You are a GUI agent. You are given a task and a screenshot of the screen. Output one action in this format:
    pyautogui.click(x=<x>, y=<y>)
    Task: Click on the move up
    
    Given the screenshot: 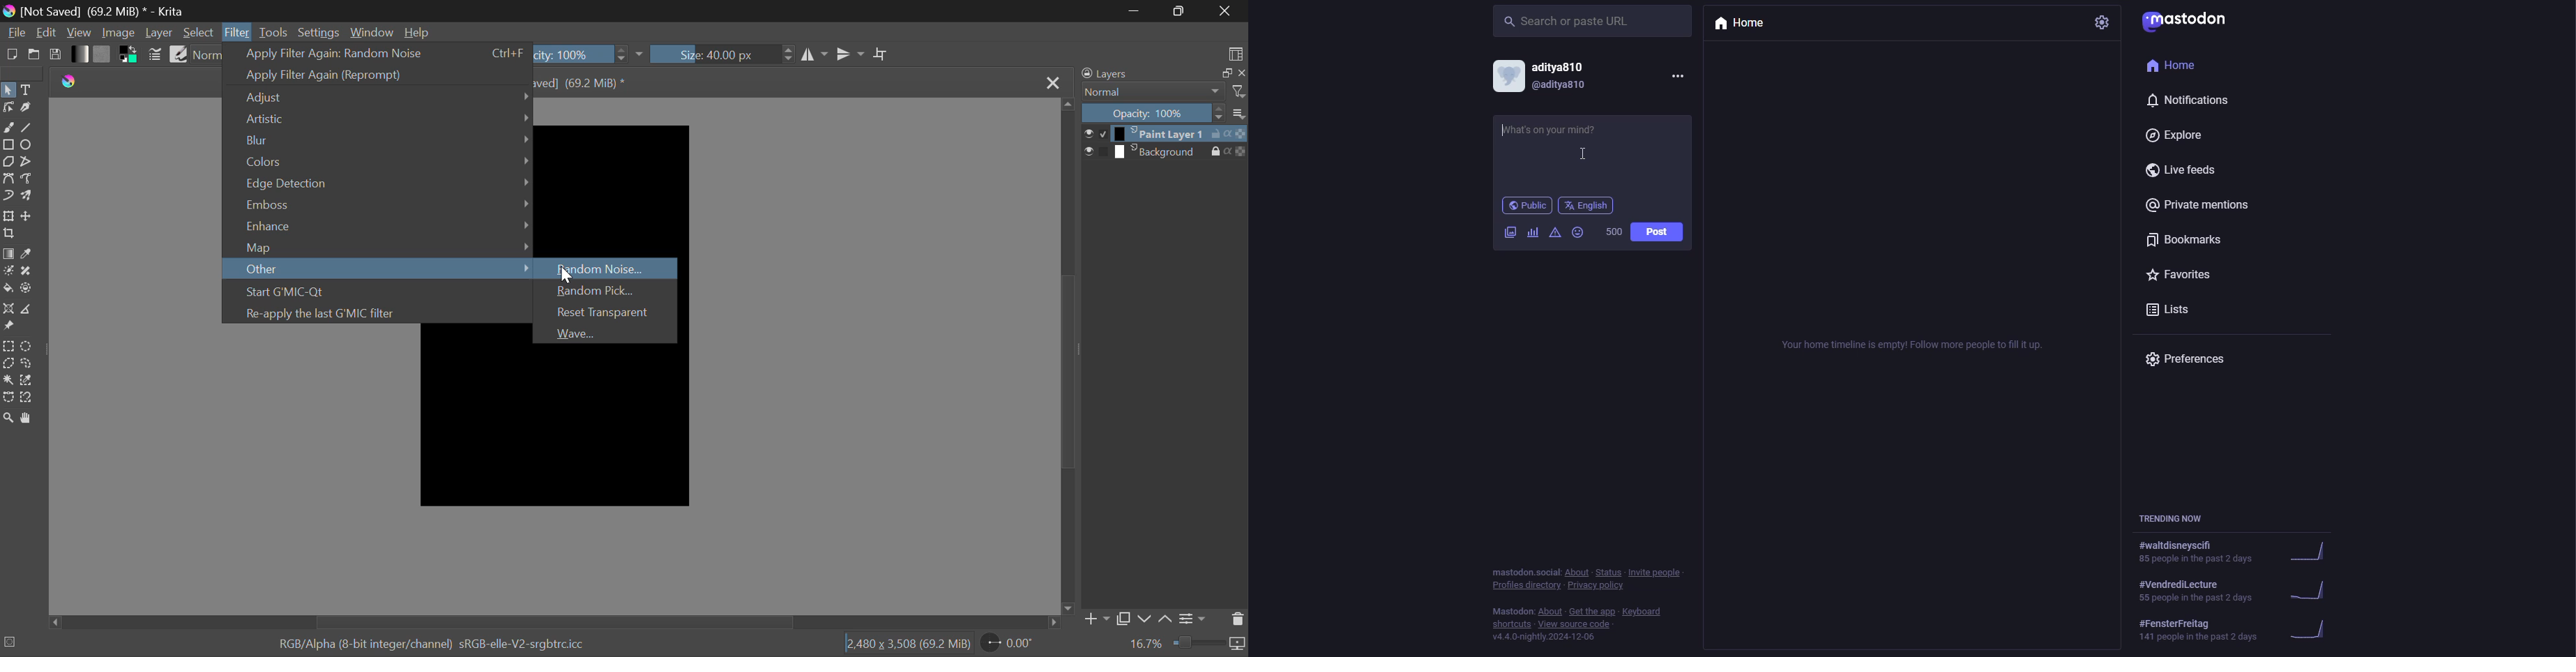 What is the action you would take?
    pyautogui.click(x=1067, y=105)
    